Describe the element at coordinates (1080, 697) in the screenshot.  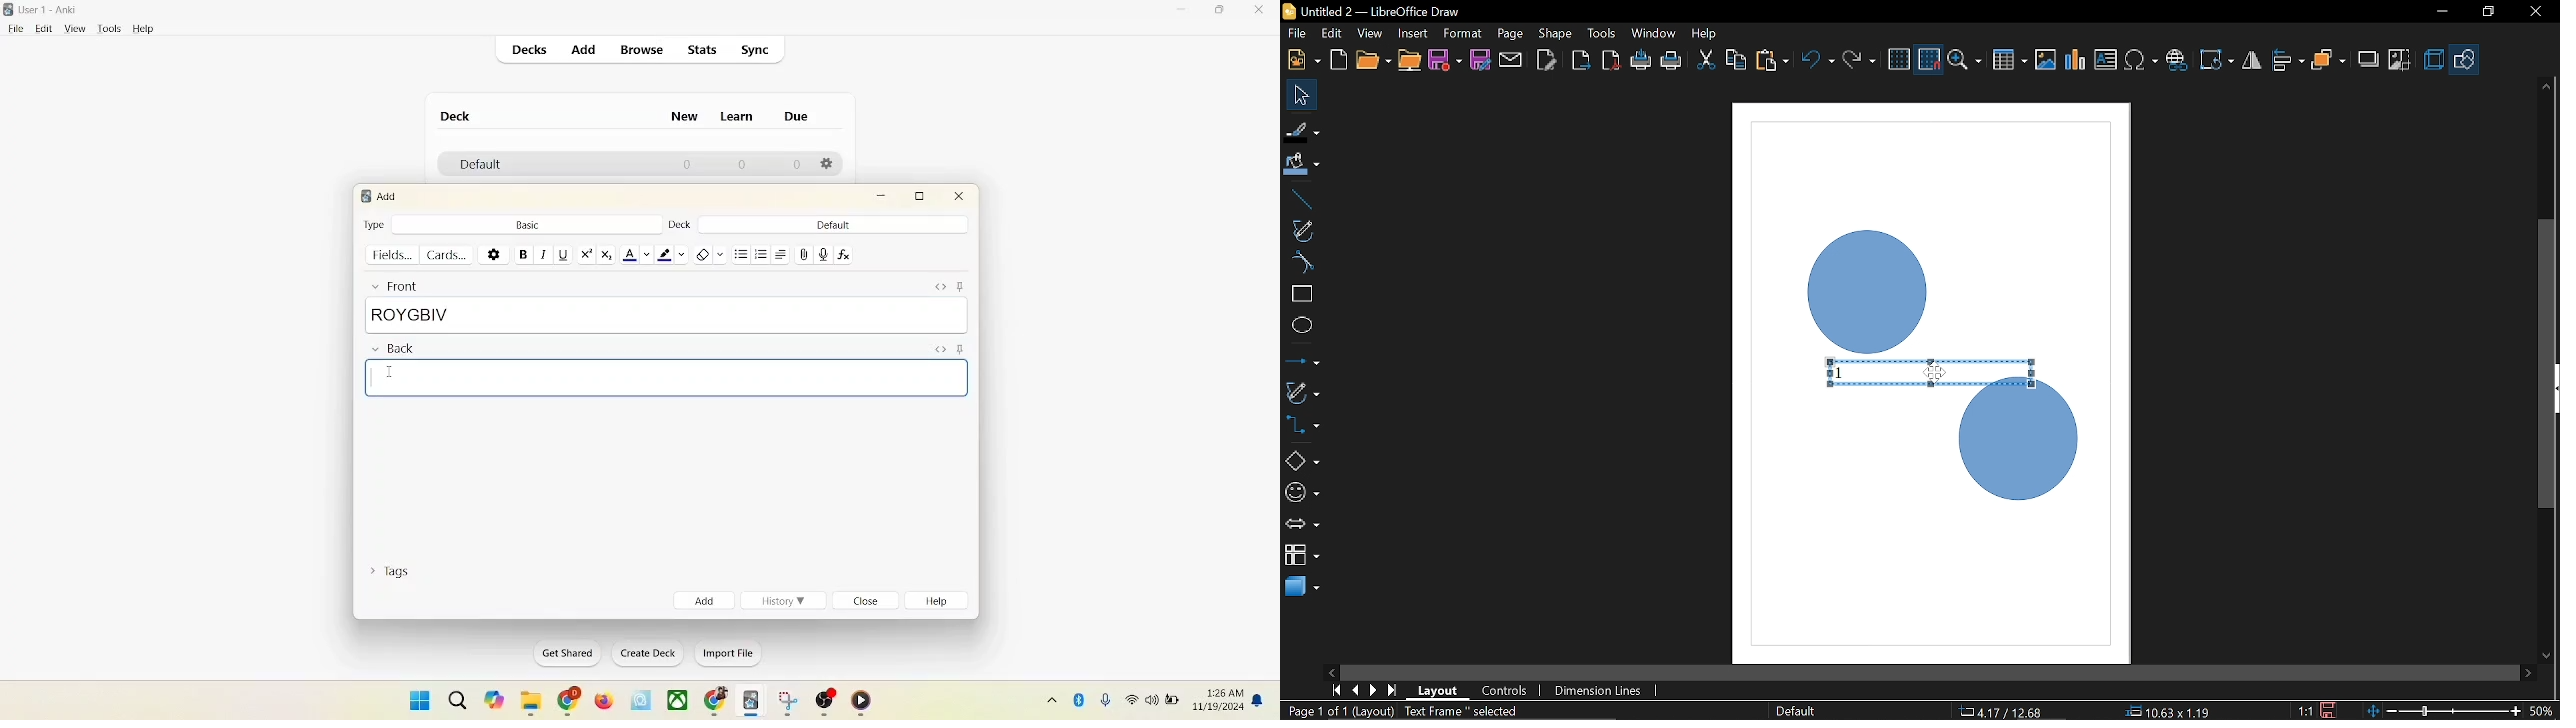
I see `Bluetooth` at that location.